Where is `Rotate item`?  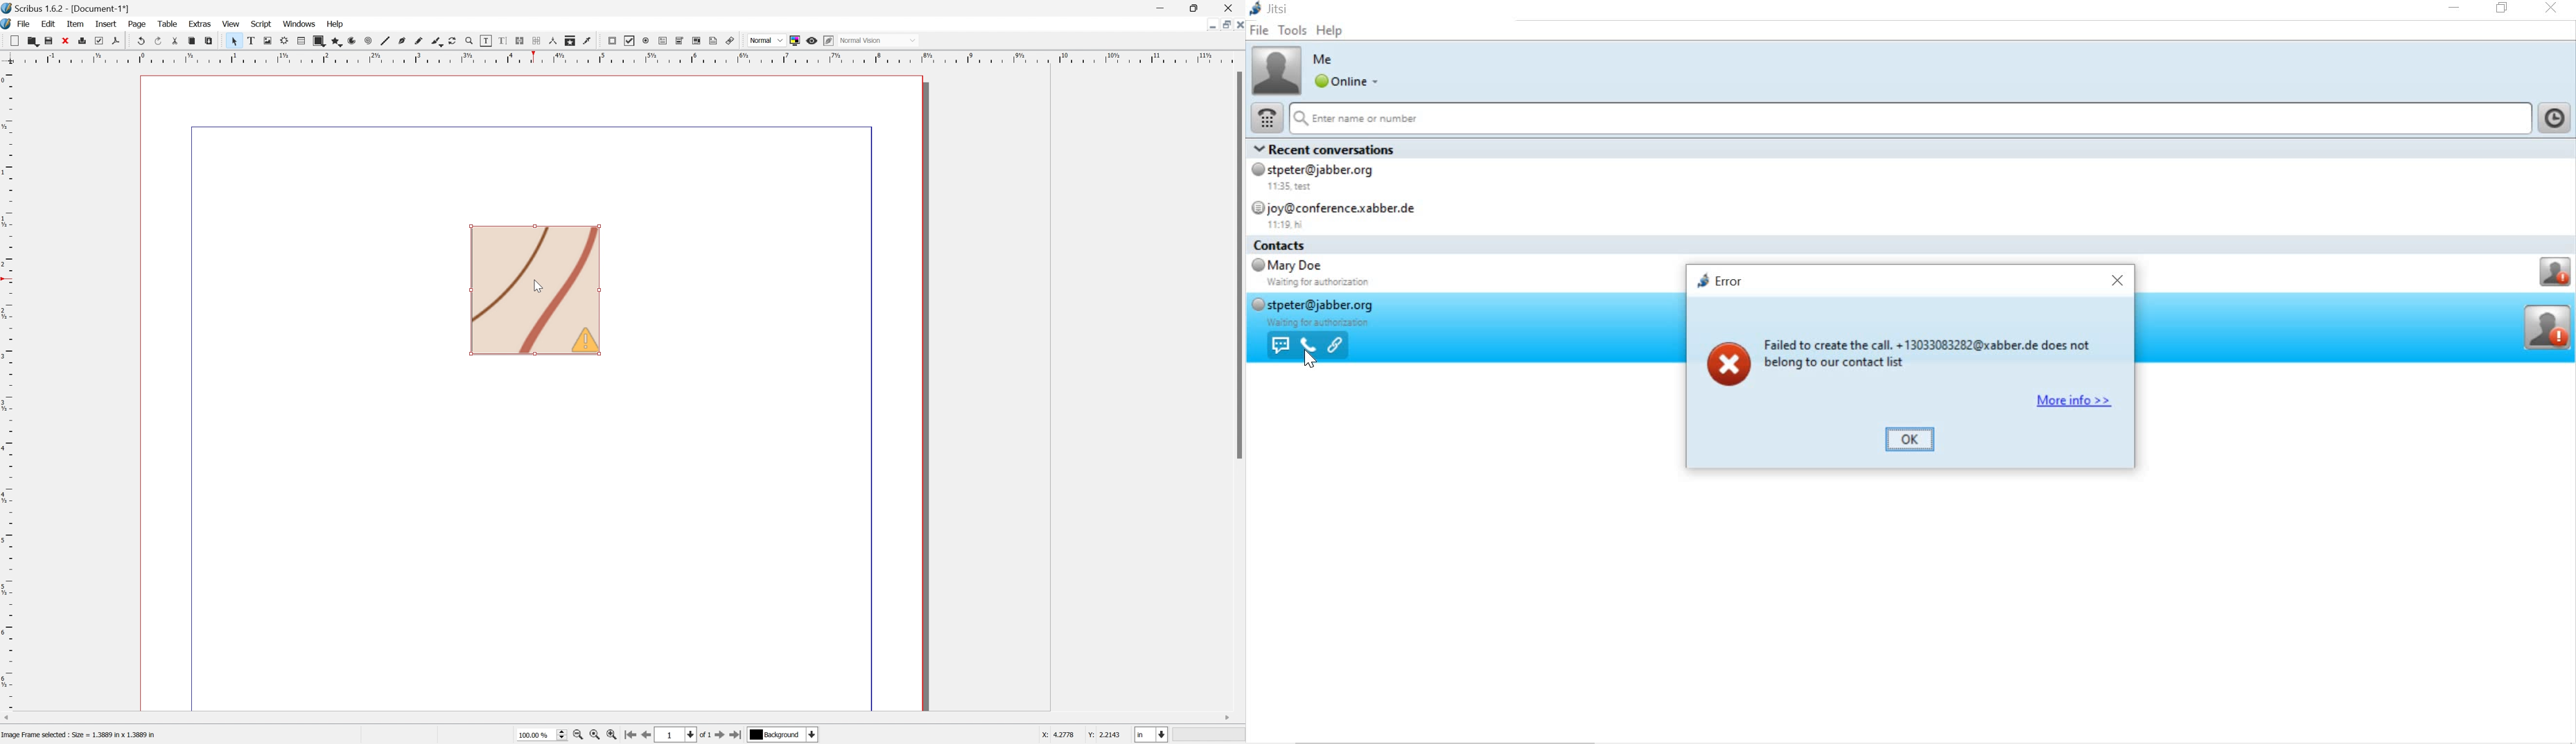
Rotate item is located at coordinates (456, 40).